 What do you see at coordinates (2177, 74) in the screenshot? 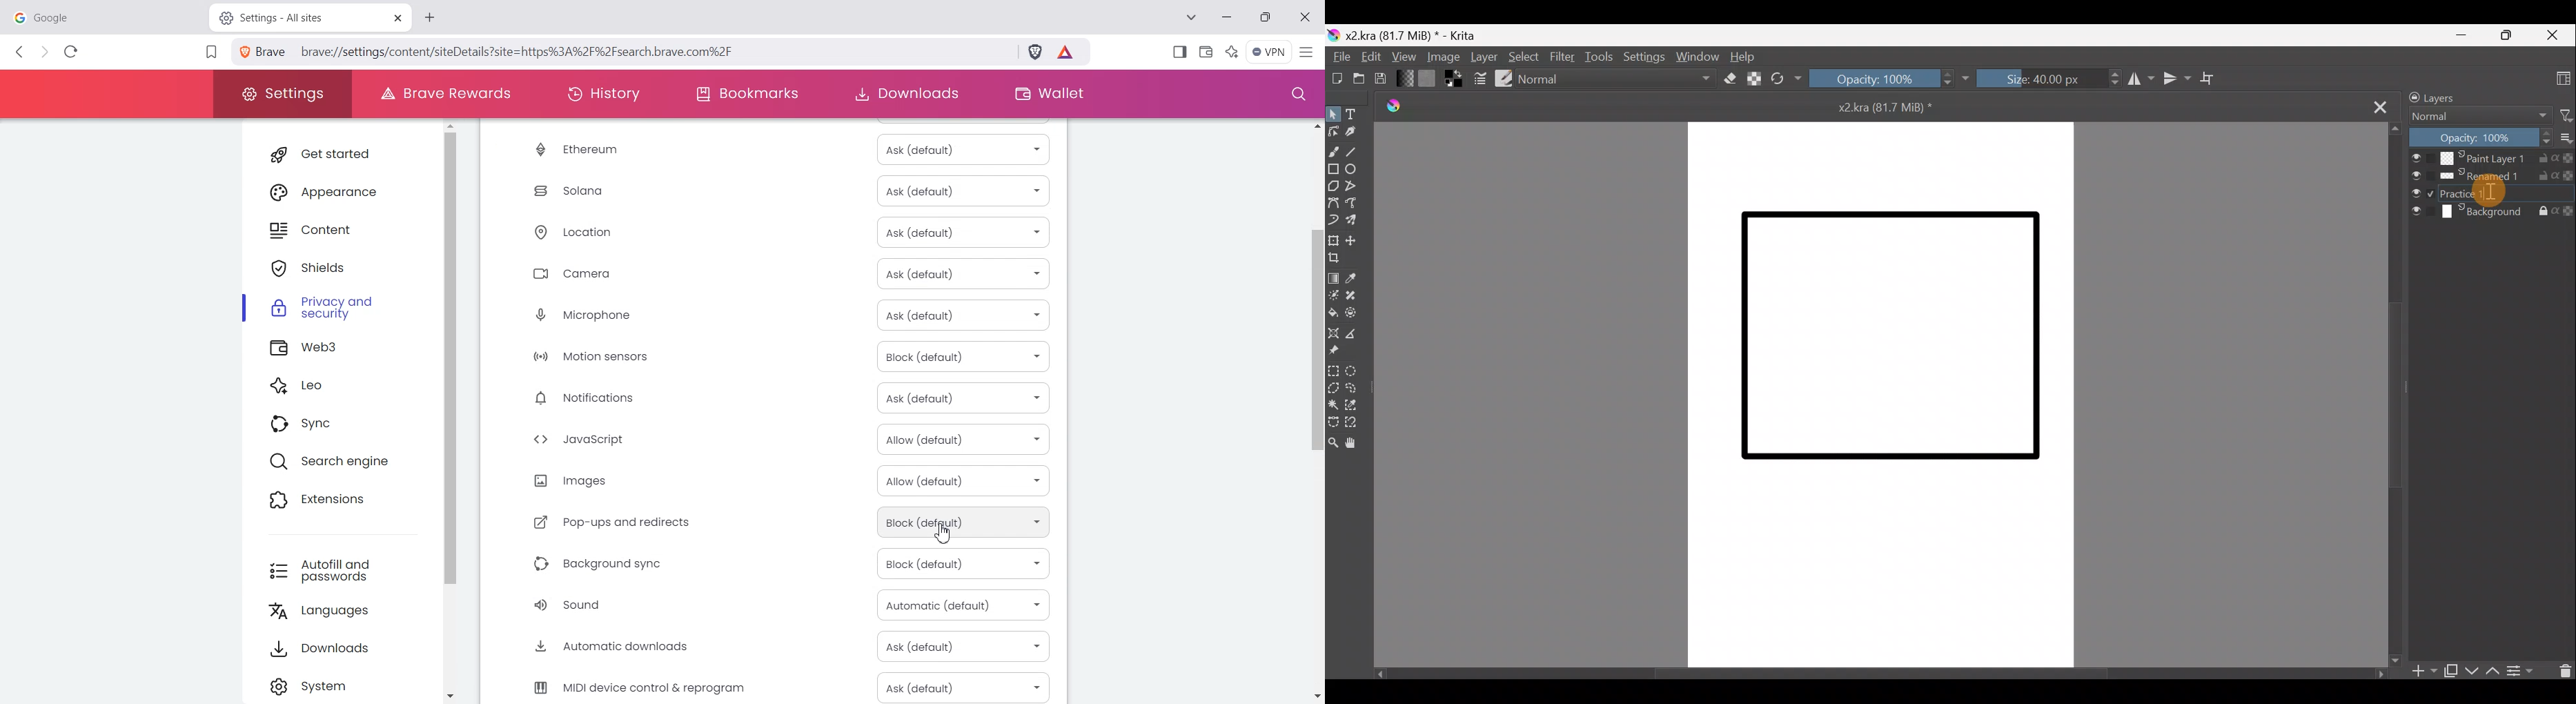
I see `Vertical mirror tool` at bounding box center [2177, 74].